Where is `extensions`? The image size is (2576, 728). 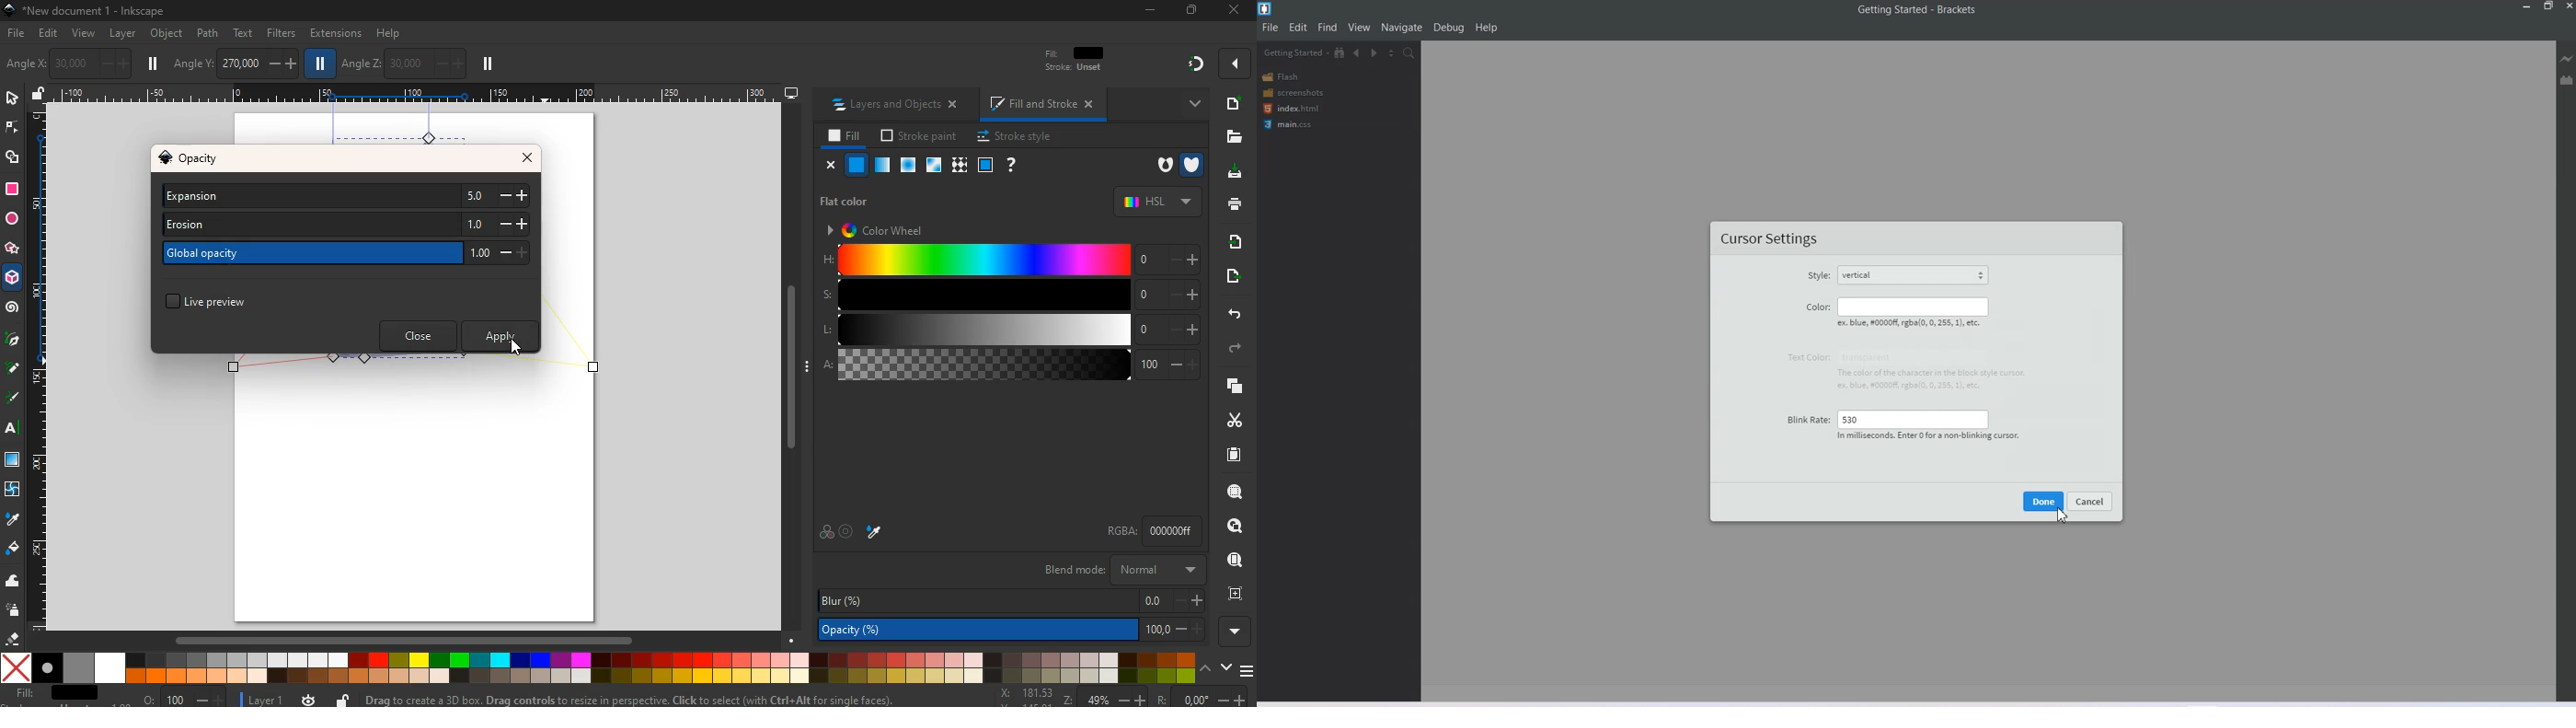 extensions is located at coordinates (335, 33).